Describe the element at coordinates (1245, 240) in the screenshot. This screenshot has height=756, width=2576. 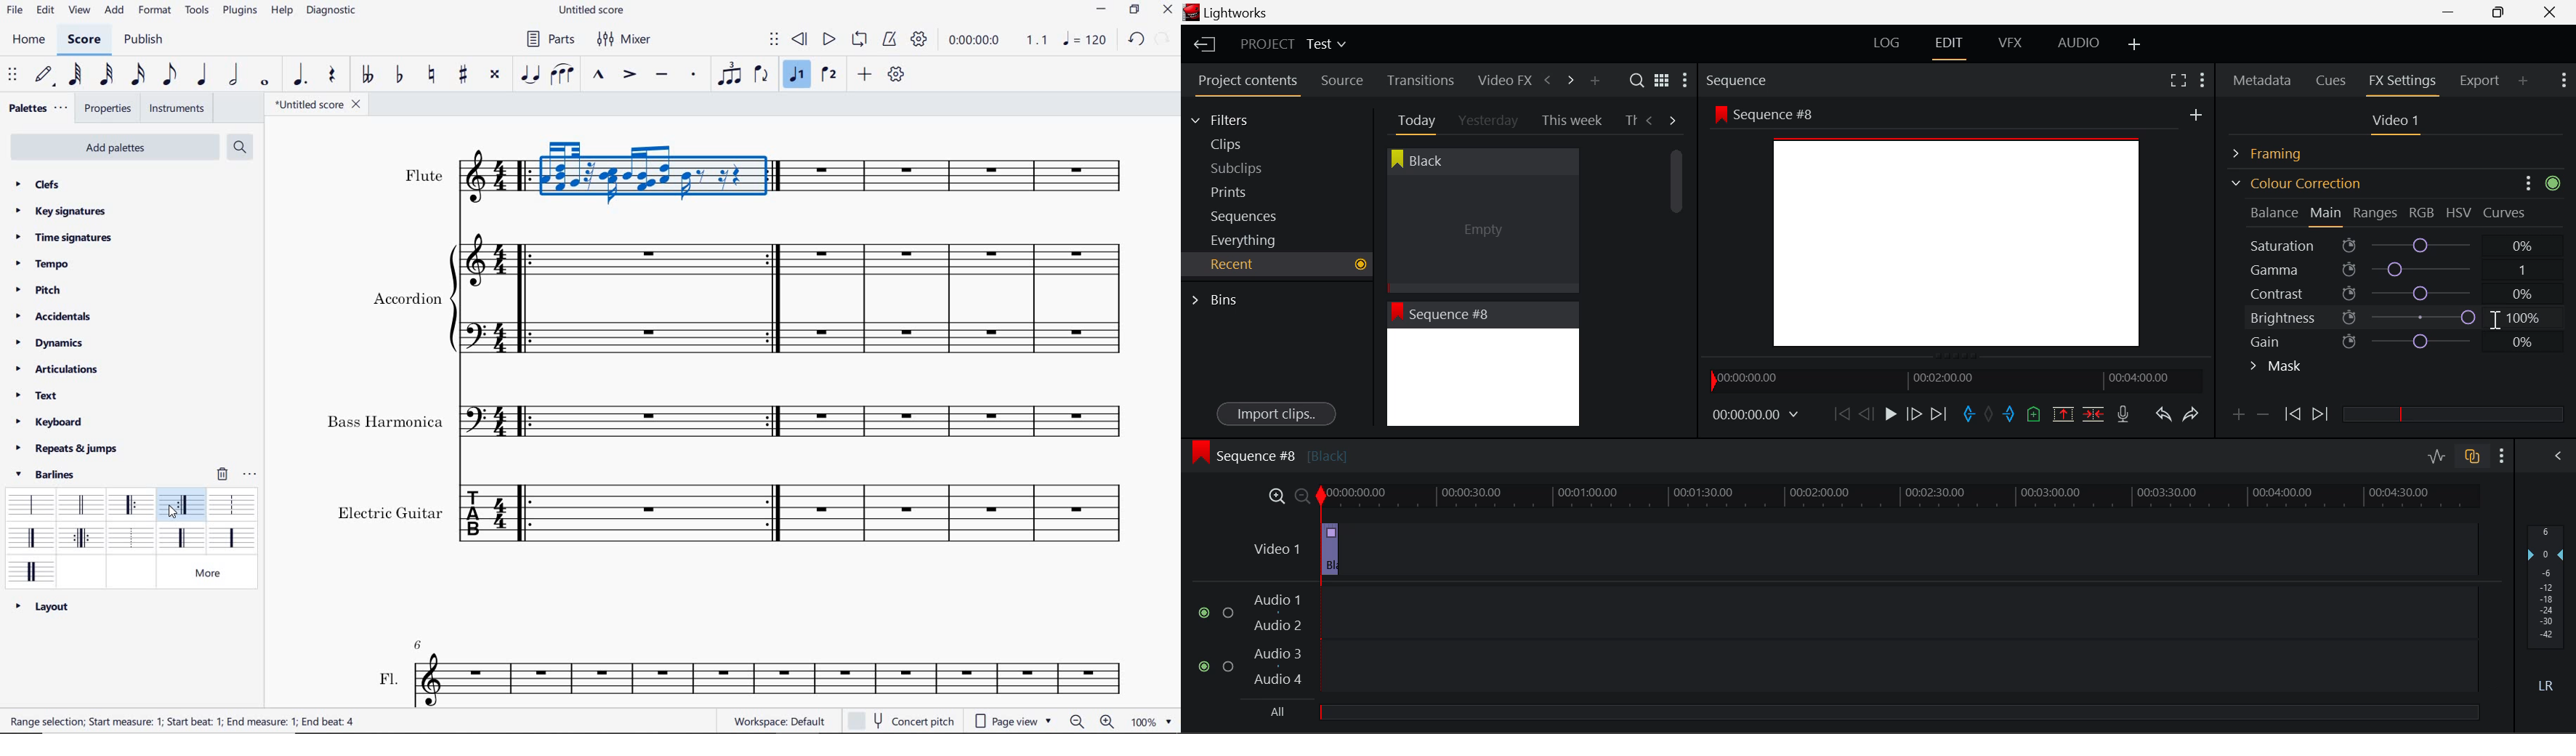
I see `Everything` at that location.